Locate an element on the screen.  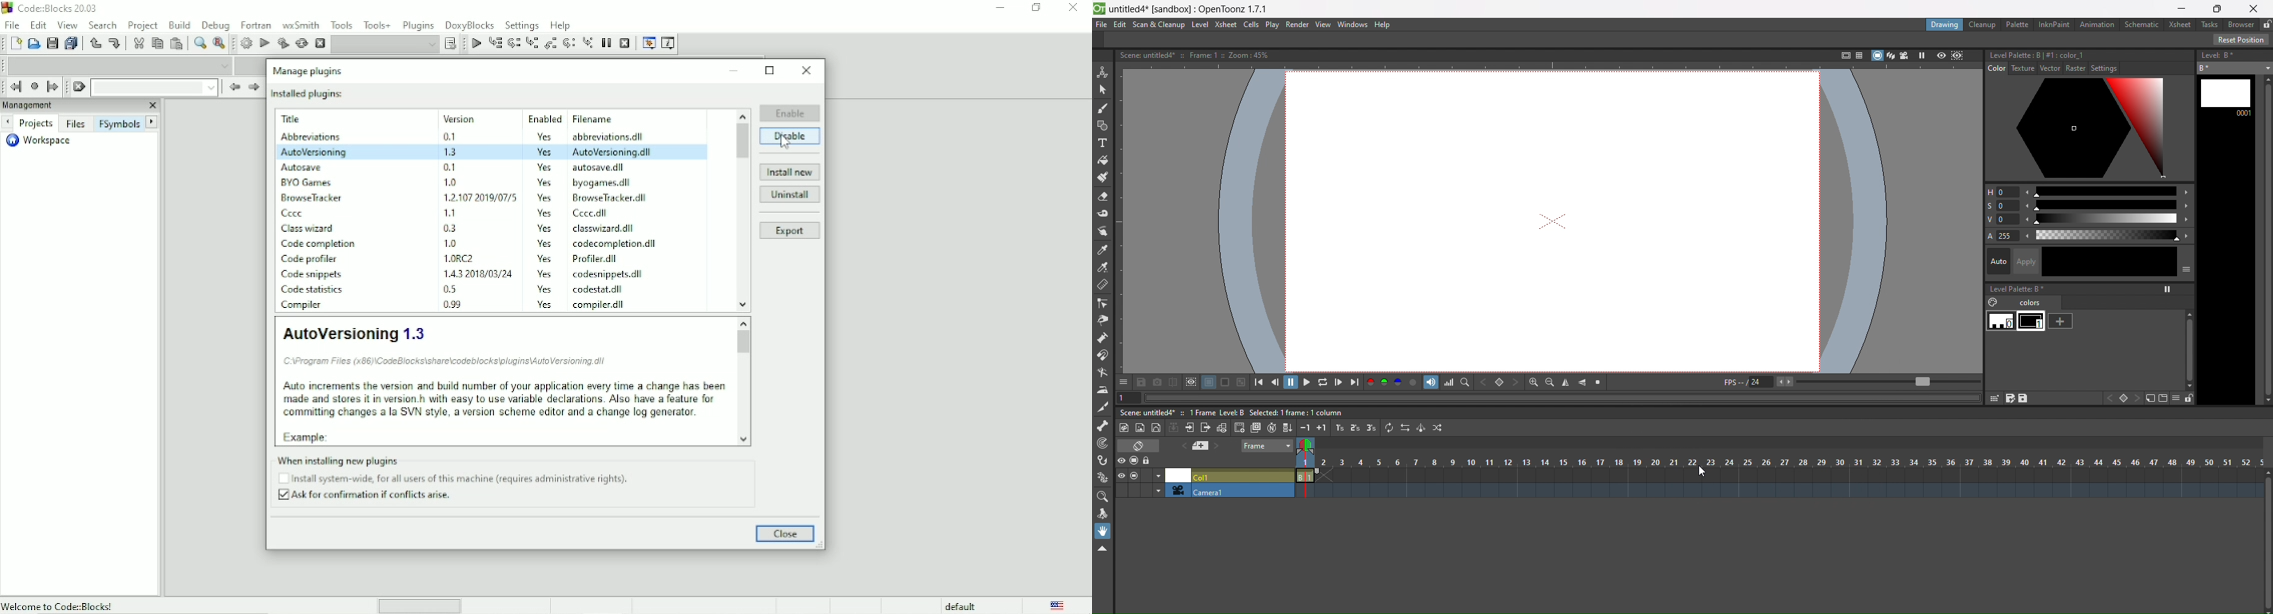
FSymbols is located at coordinates (119, 123).